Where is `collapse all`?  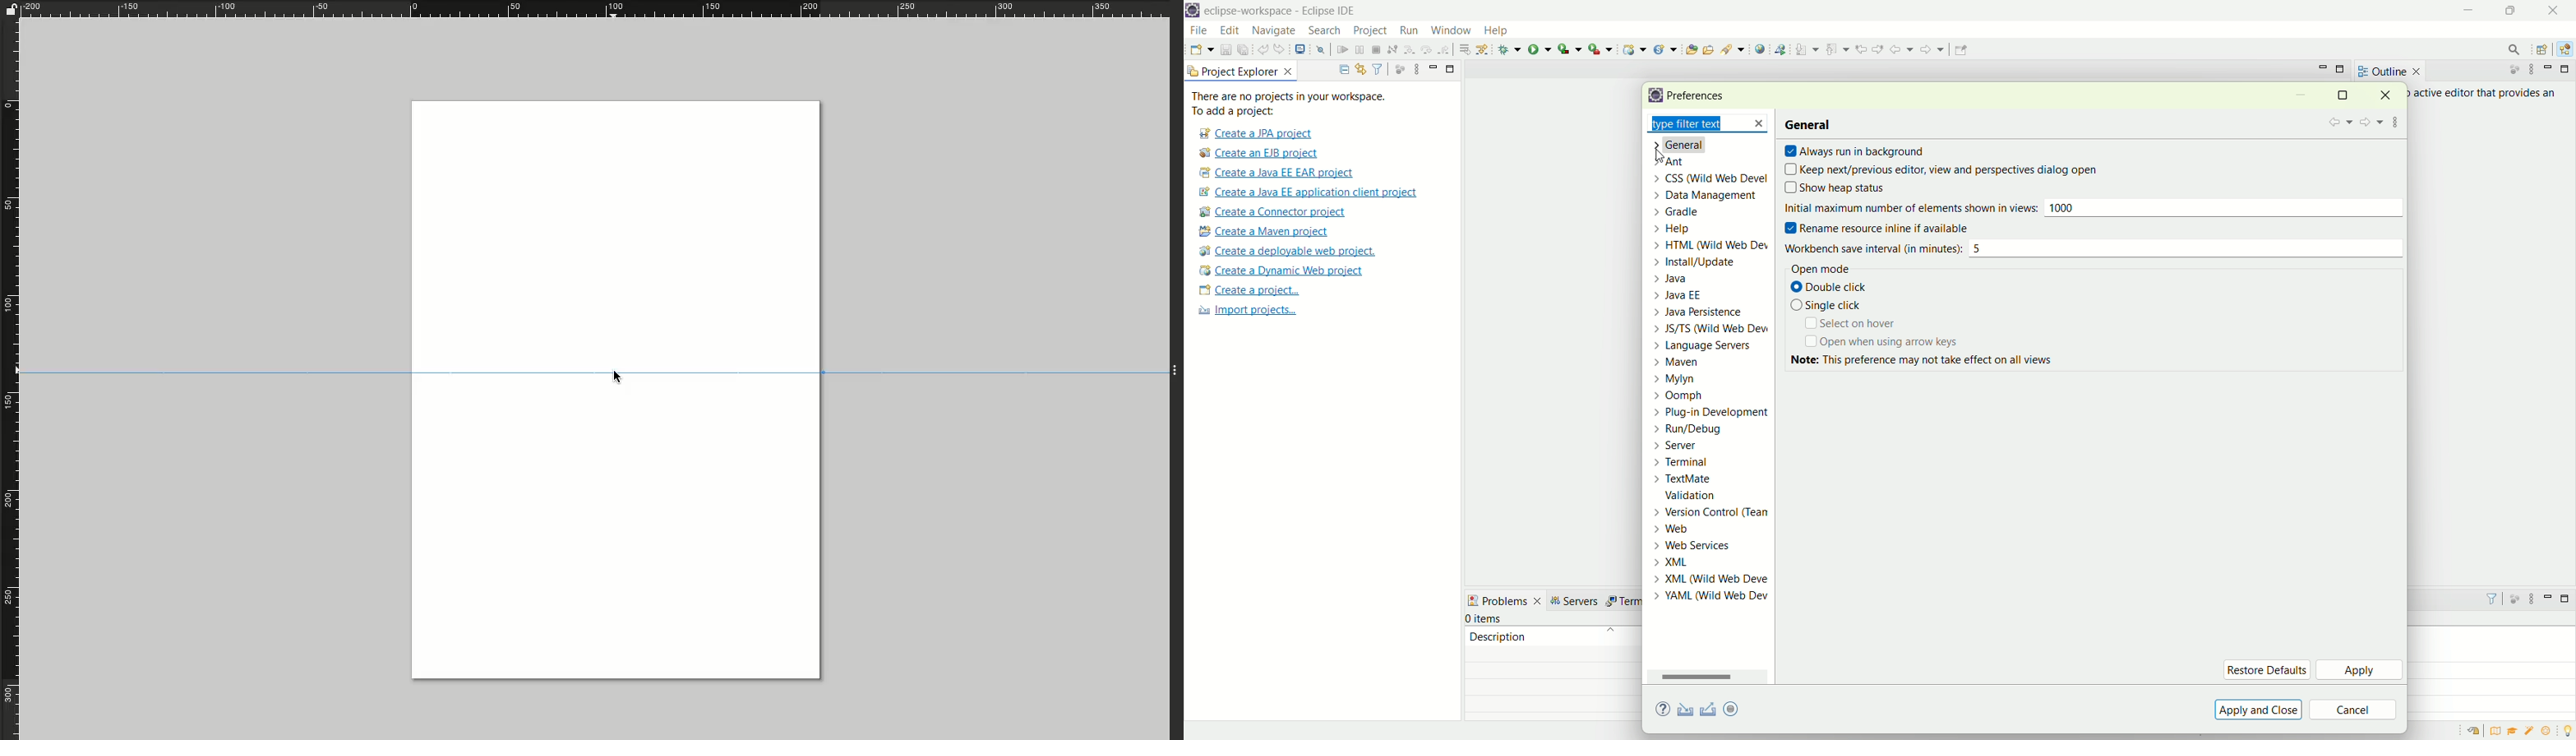 collapse all is located at coordinates (1340, 70).